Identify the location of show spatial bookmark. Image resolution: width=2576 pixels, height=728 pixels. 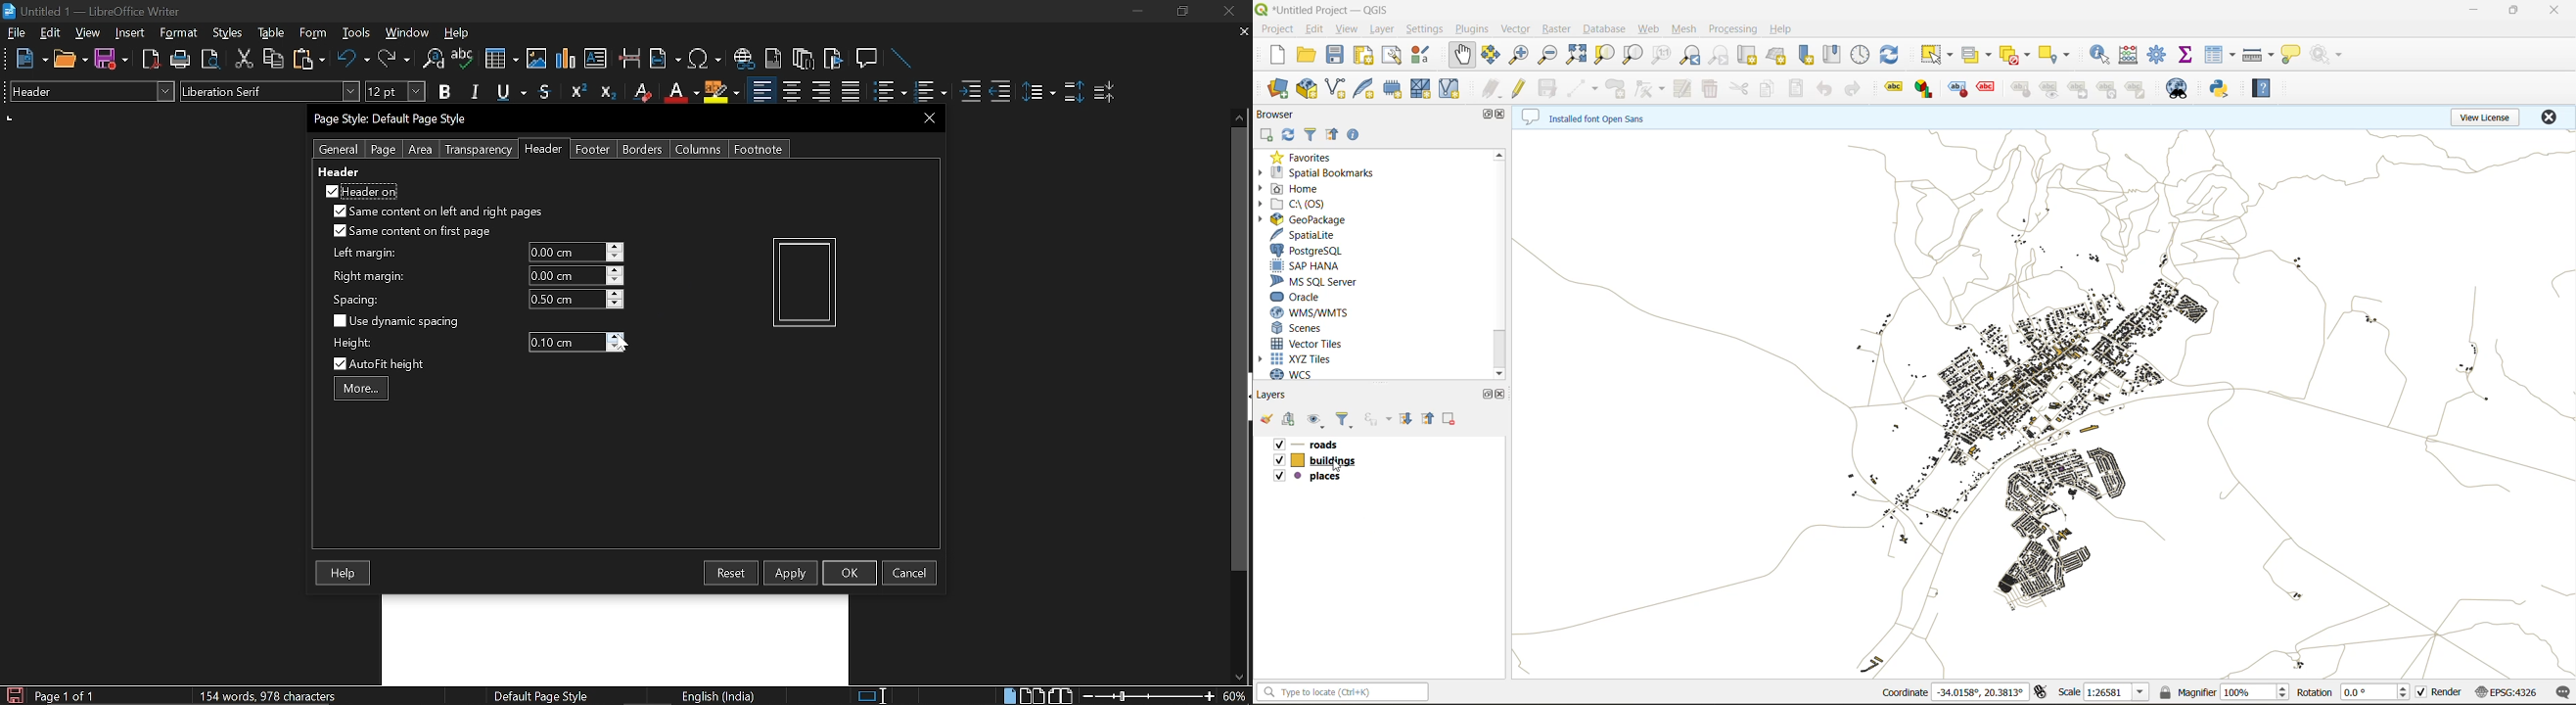
(1833, 52).